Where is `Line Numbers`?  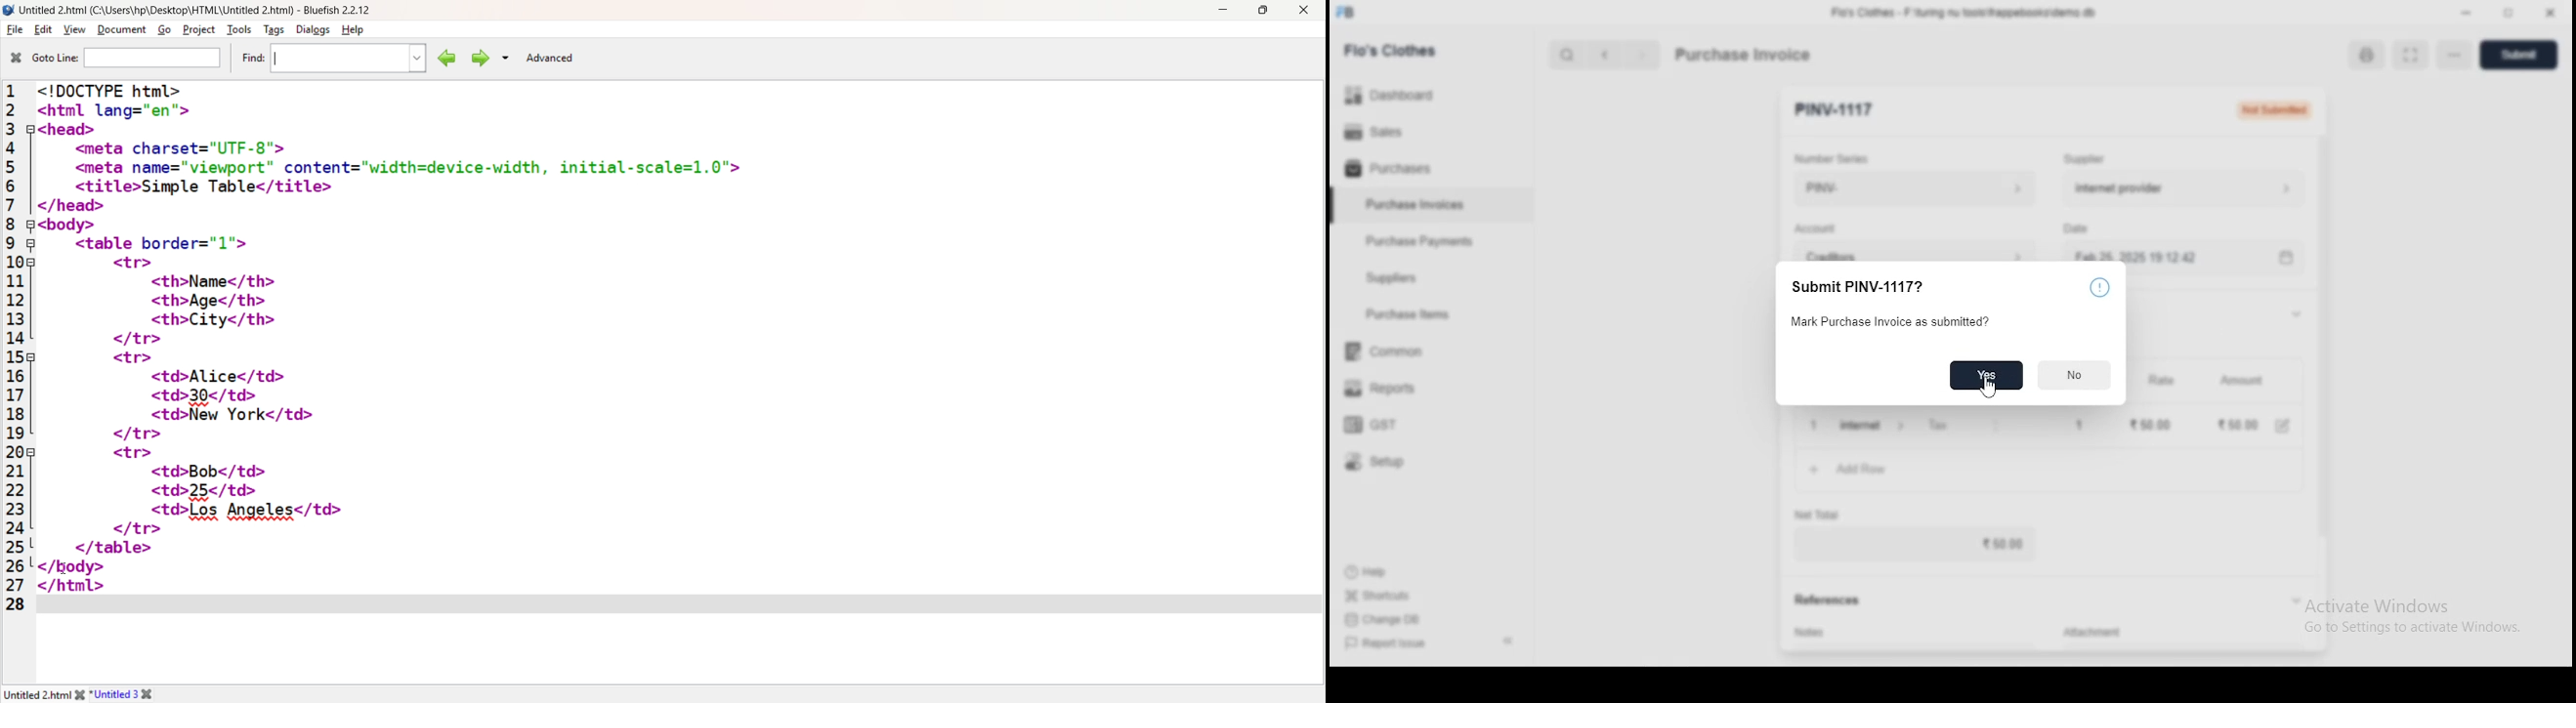
Line Numbers is located at coordinates (16, 349).